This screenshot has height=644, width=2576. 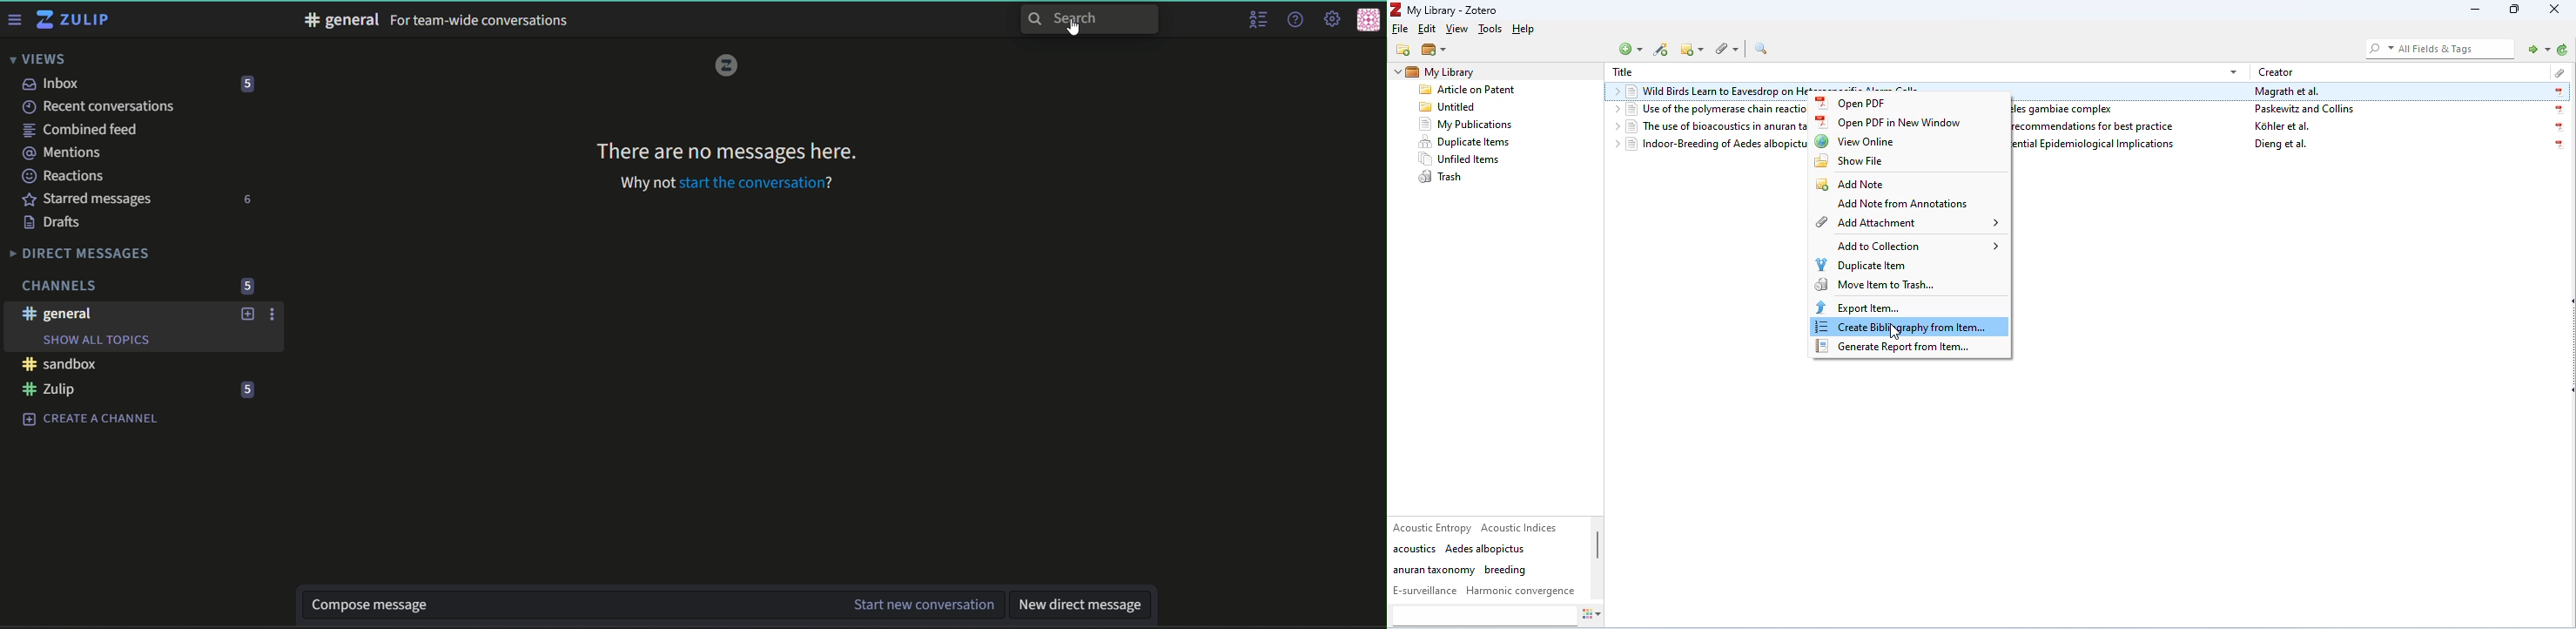 What do you see at coordinates (728, 65) in the screenshot?
I see `logo` at bounding box center [728, 65].